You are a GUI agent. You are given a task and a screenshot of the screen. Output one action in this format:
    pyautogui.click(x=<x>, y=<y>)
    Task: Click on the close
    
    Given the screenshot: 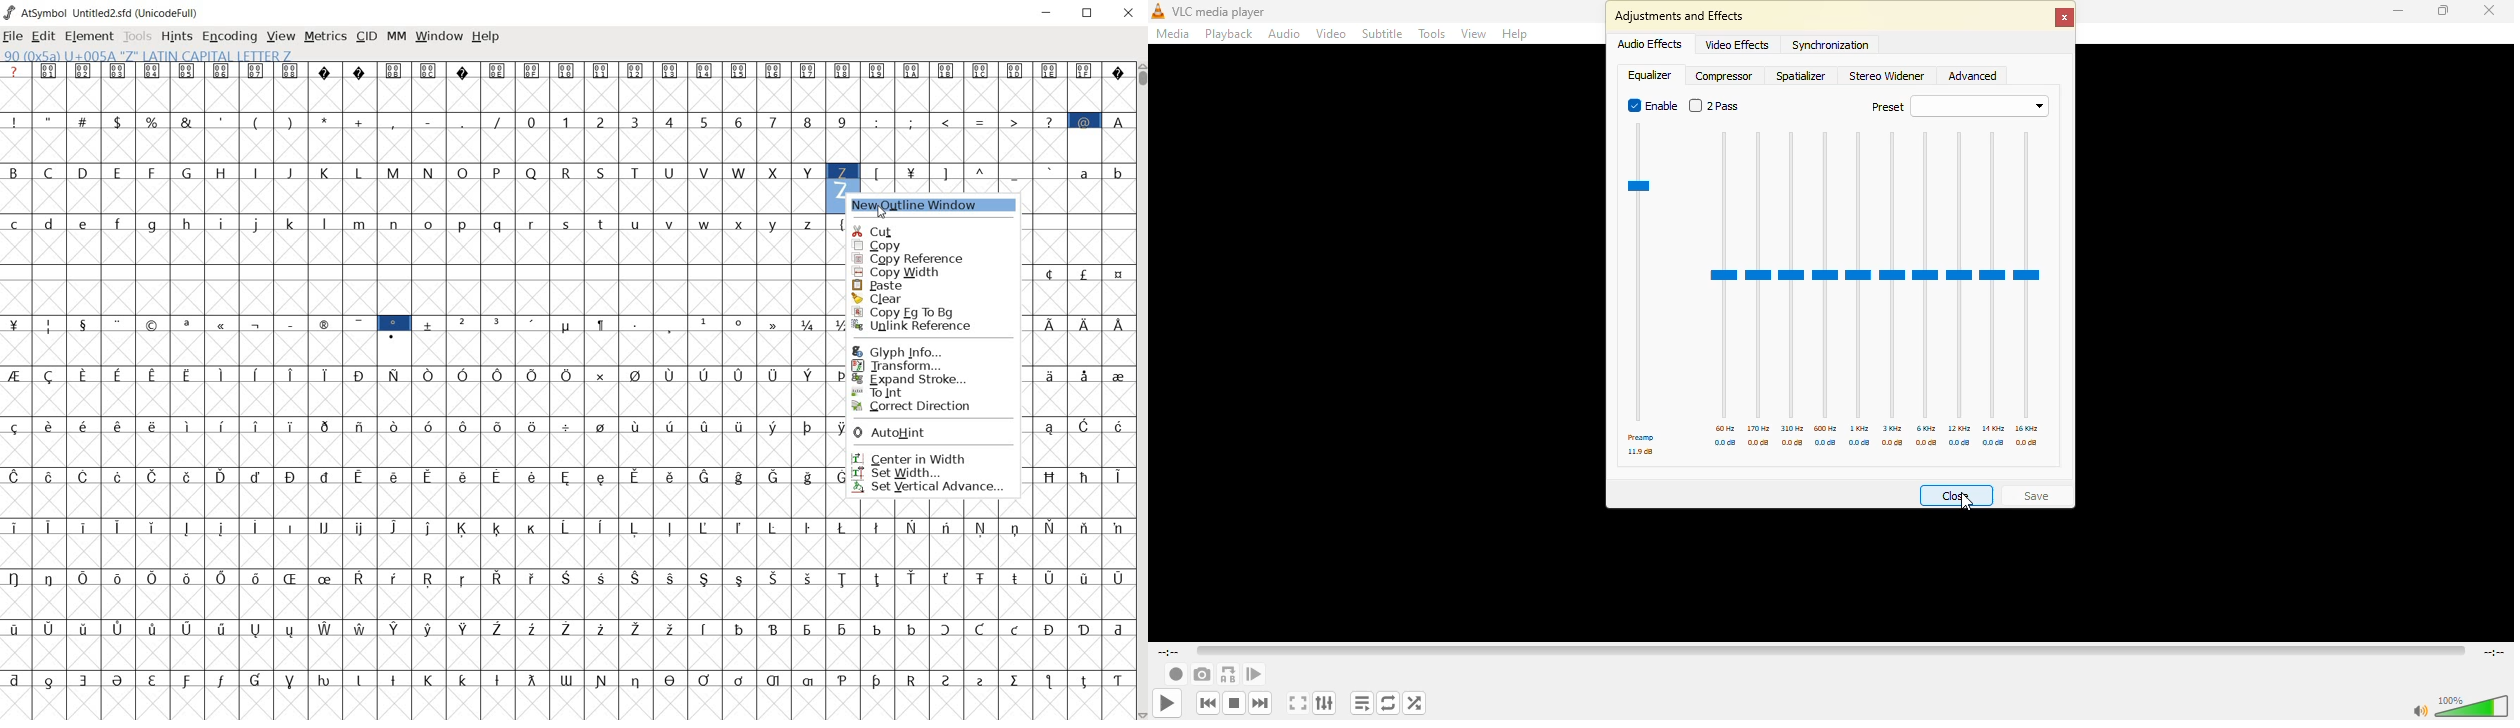 What is the action you would take?
    pyautogui.click(x=1129, y=12)
    